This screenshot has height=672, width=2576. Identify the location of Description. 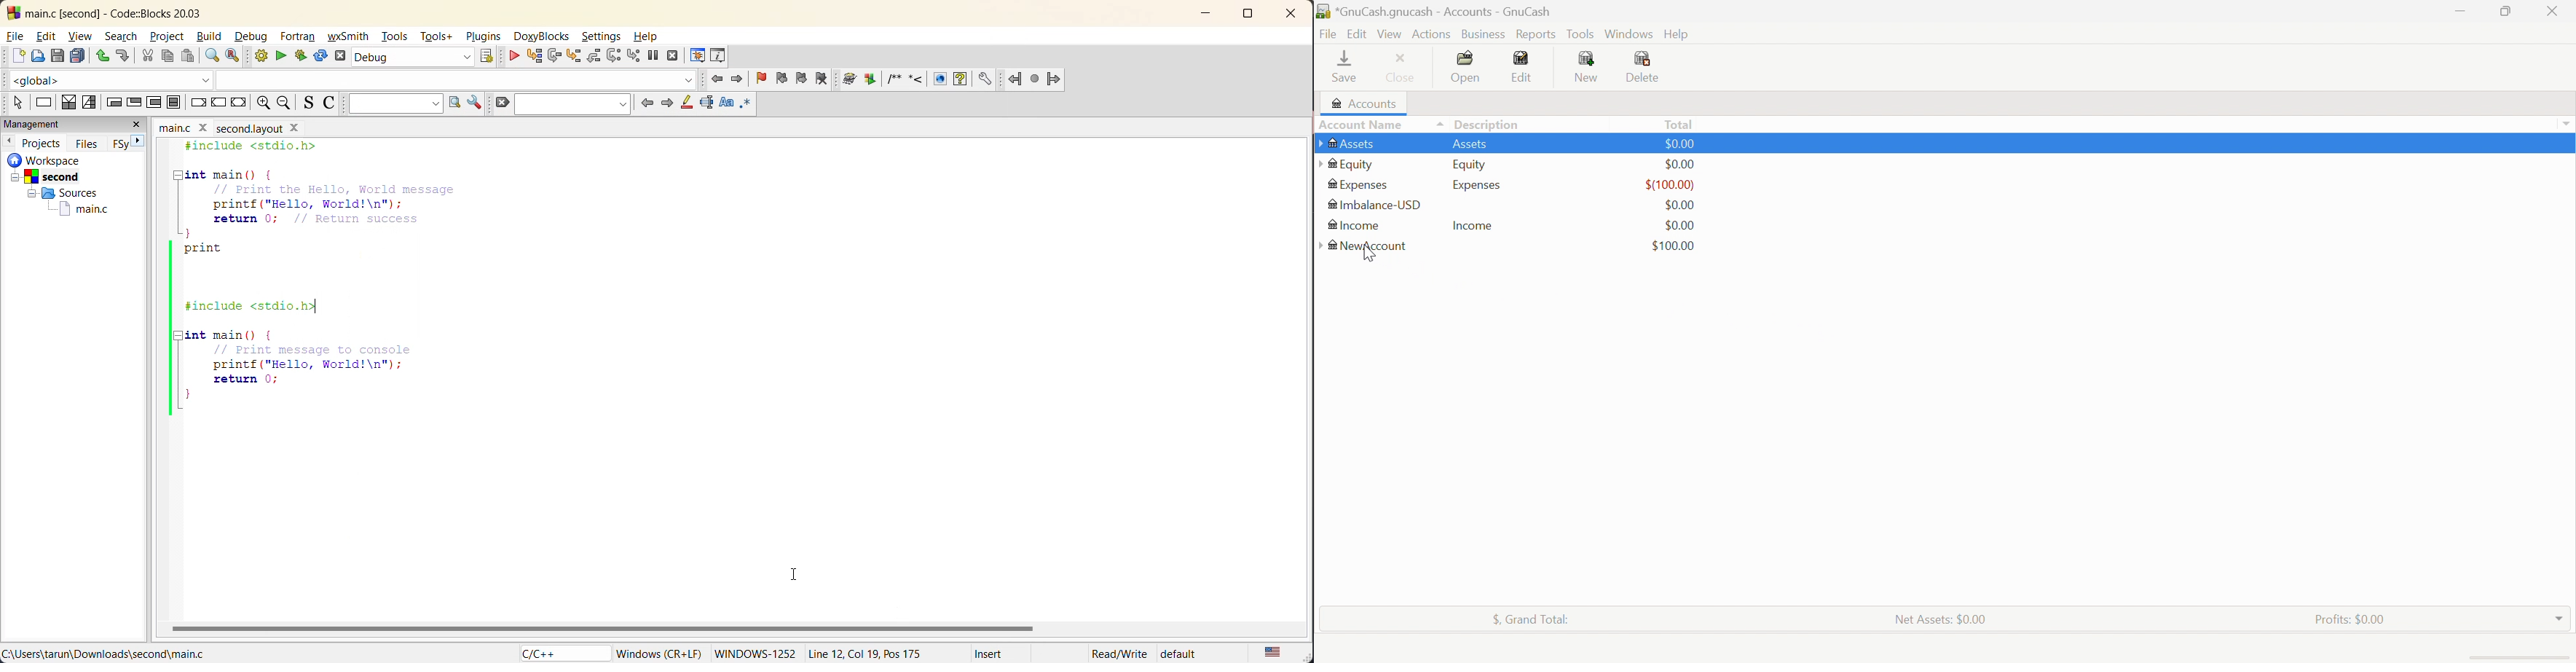
(1492, 124).